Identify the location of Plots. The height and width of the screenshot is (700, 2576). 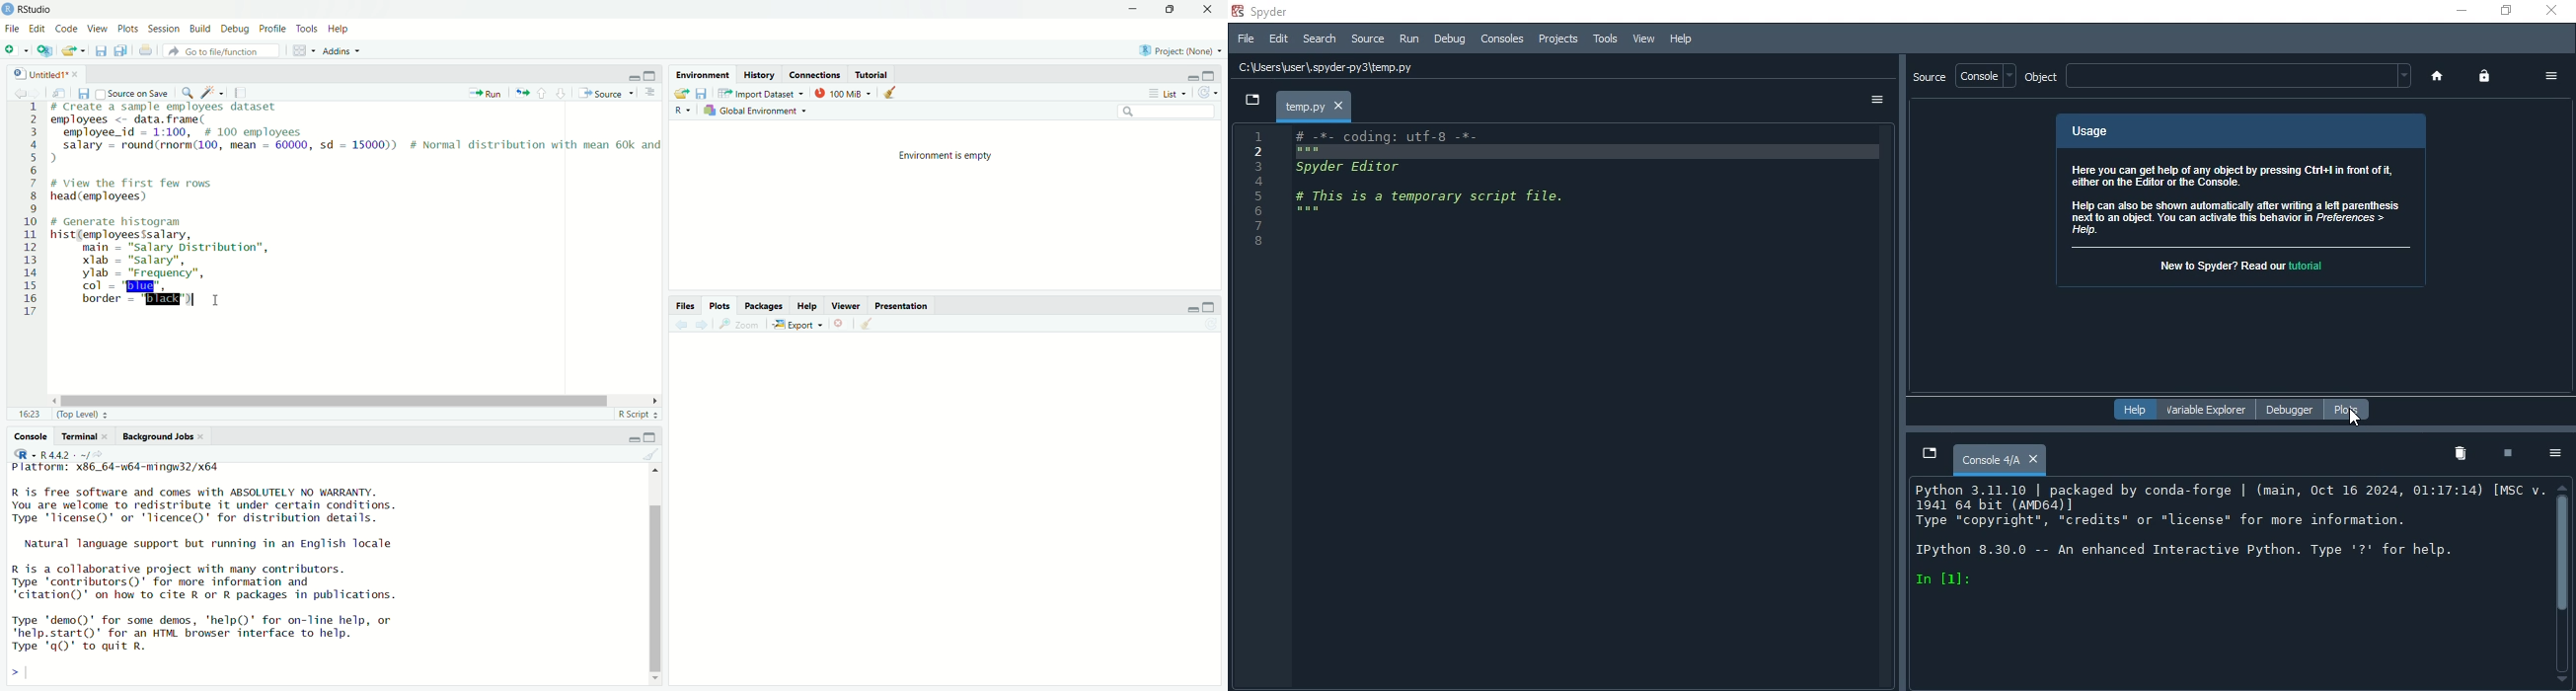
(129, 29).